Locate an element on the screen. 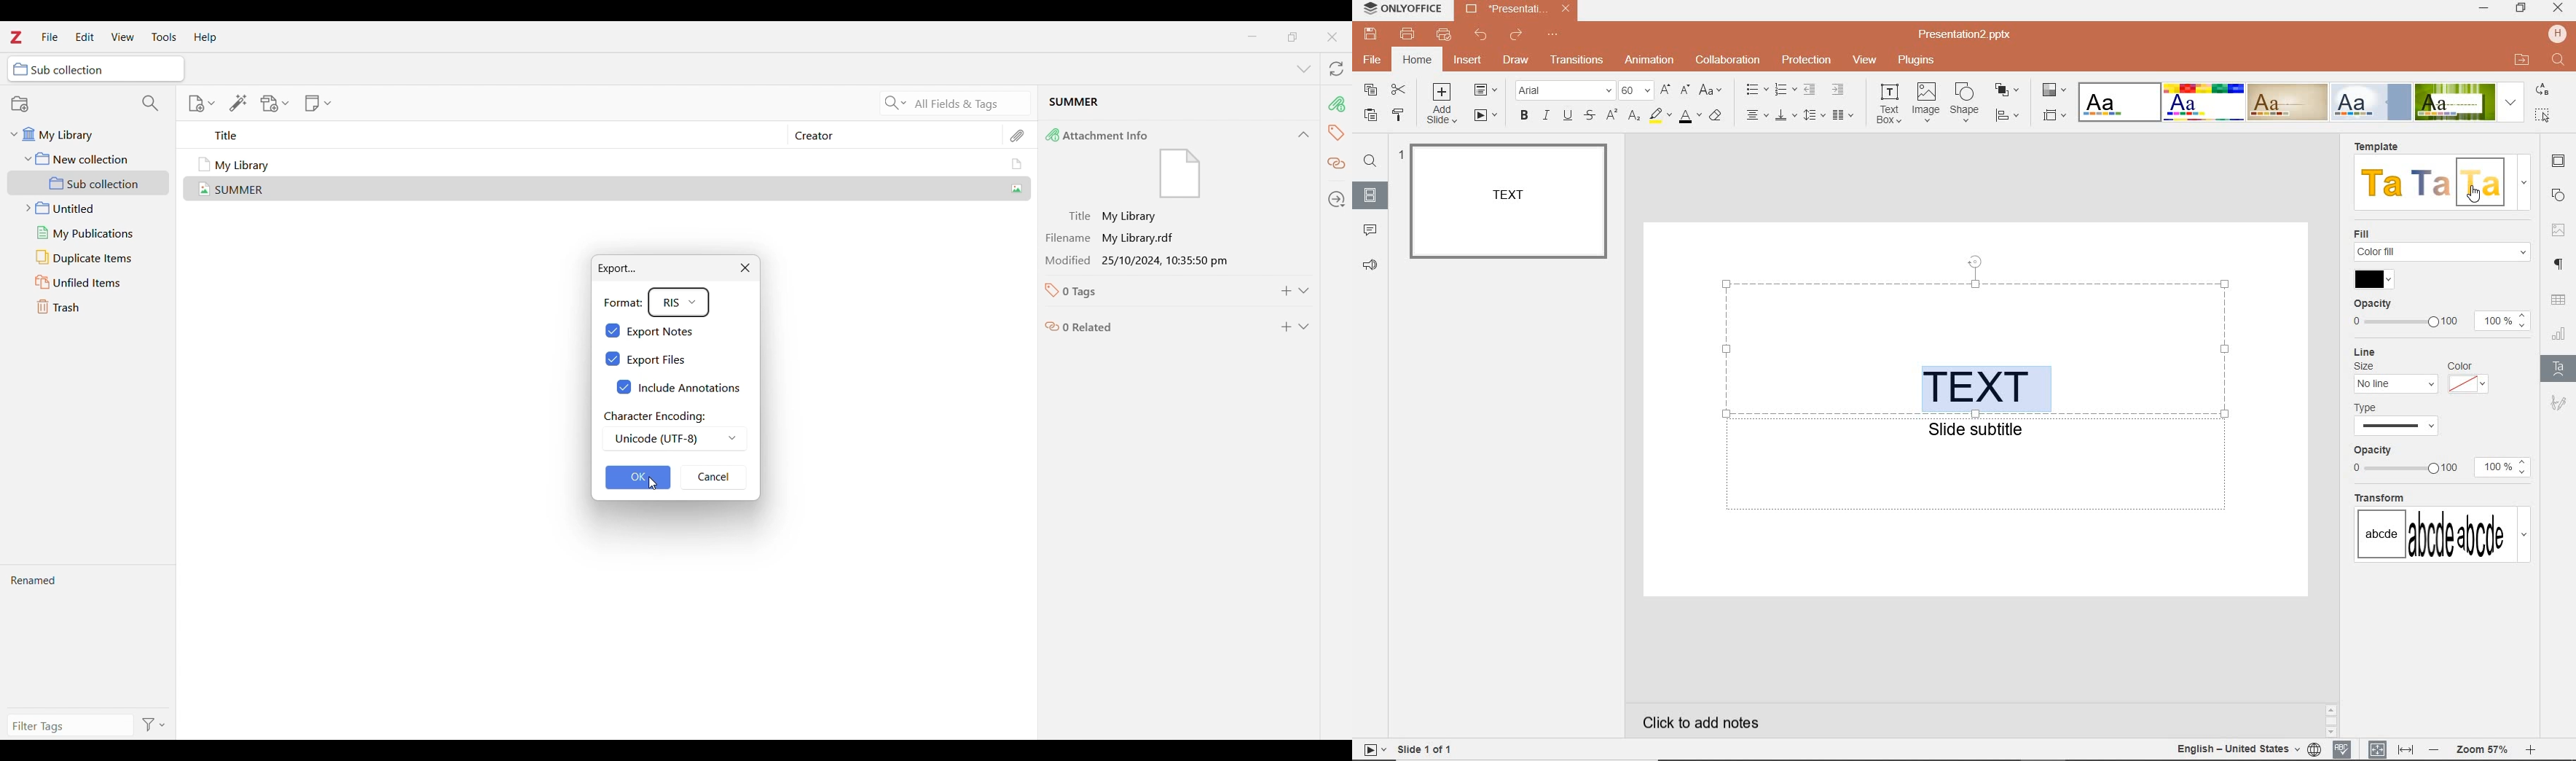 This screenshot has width=2576, height=784. FONT COLOR is located at coordinates (1689, 117).